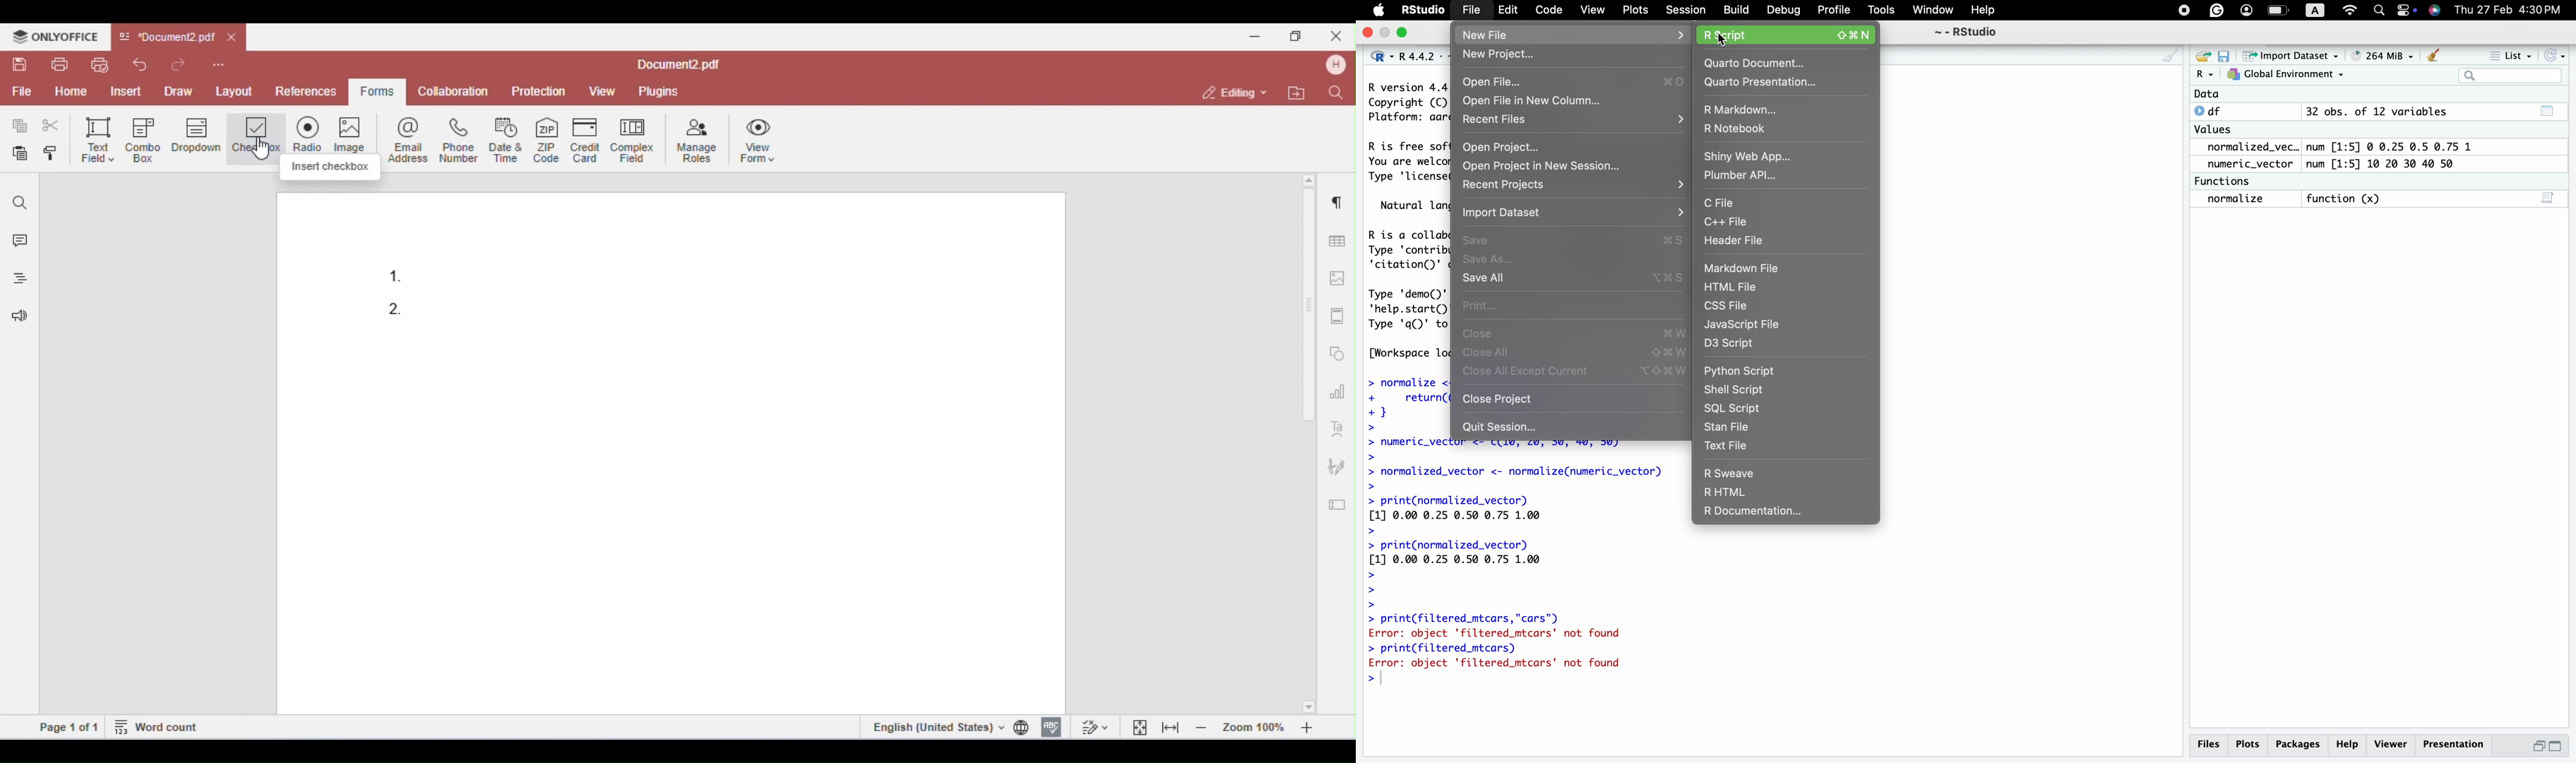 The image size is (2576, 784). What do you see at coordinates (2297, 57) in the screenshot?
I see `import dataset` at bounding box center [2297, 57].